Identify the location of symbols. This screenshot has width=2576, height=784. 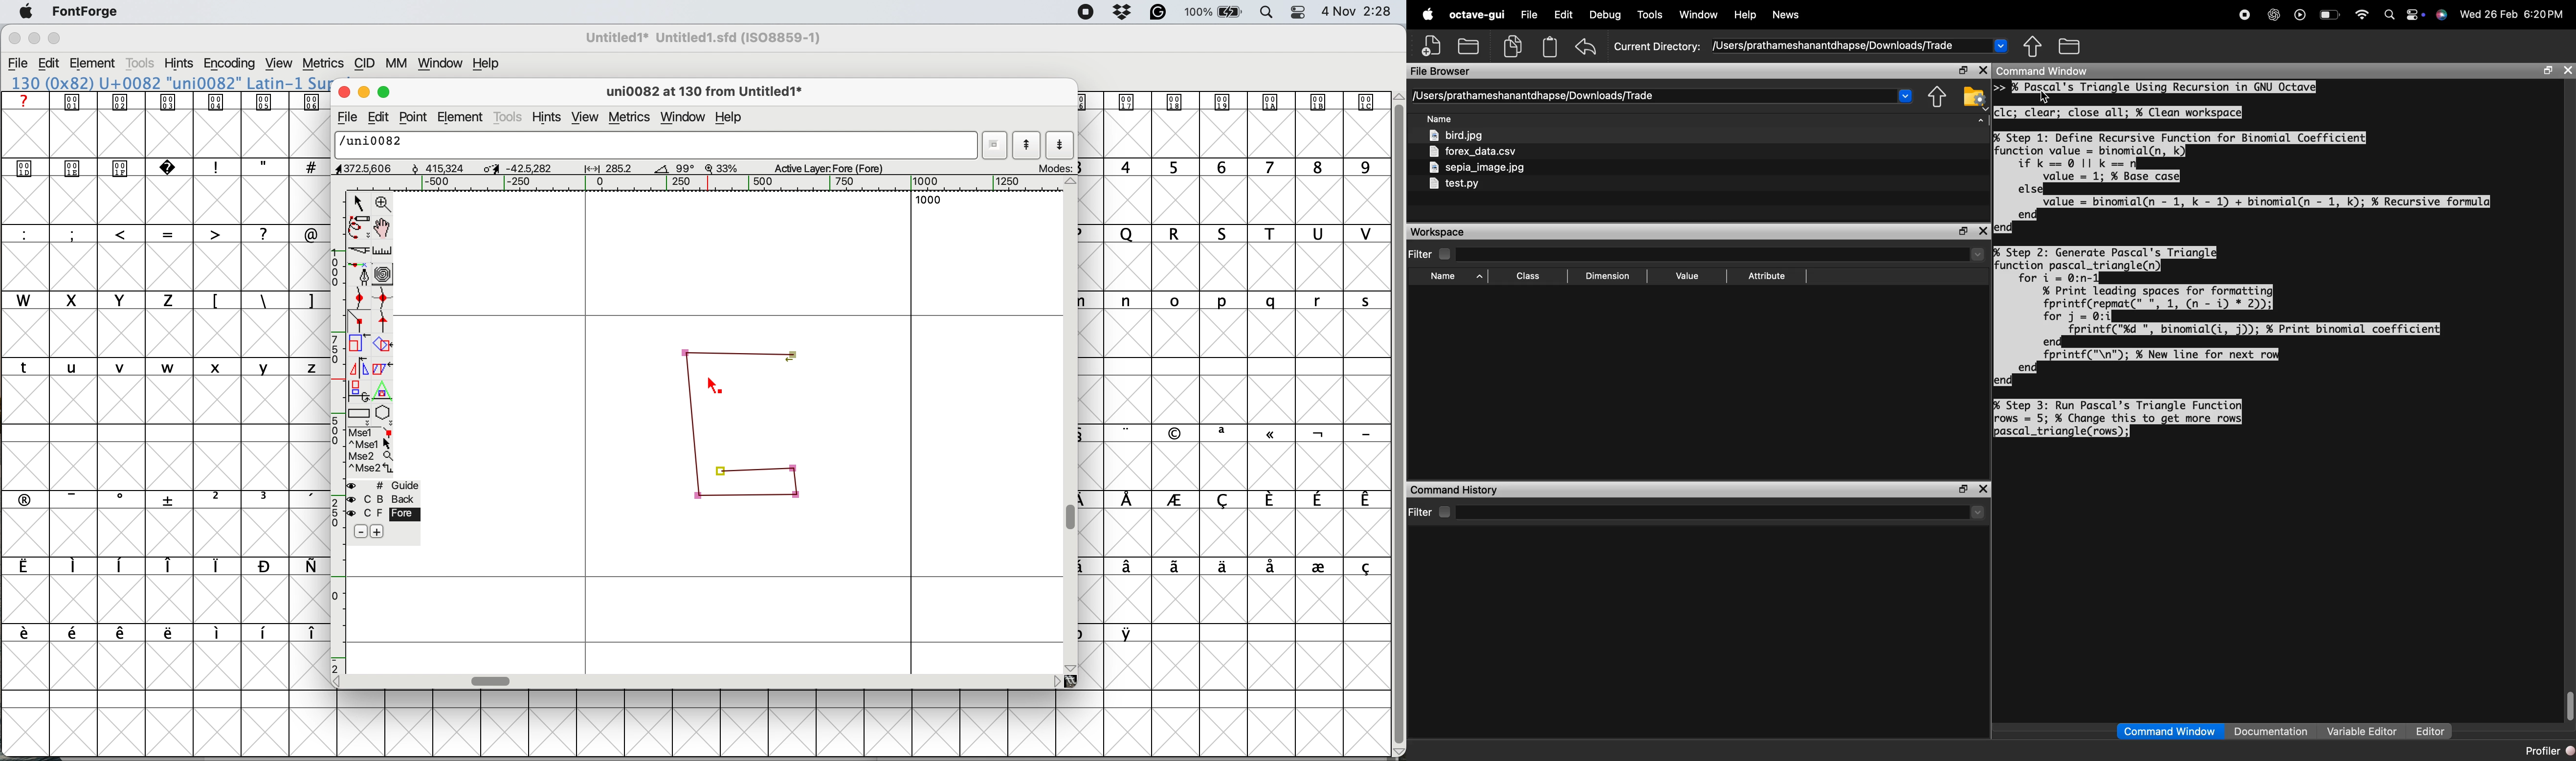
(263, 301).